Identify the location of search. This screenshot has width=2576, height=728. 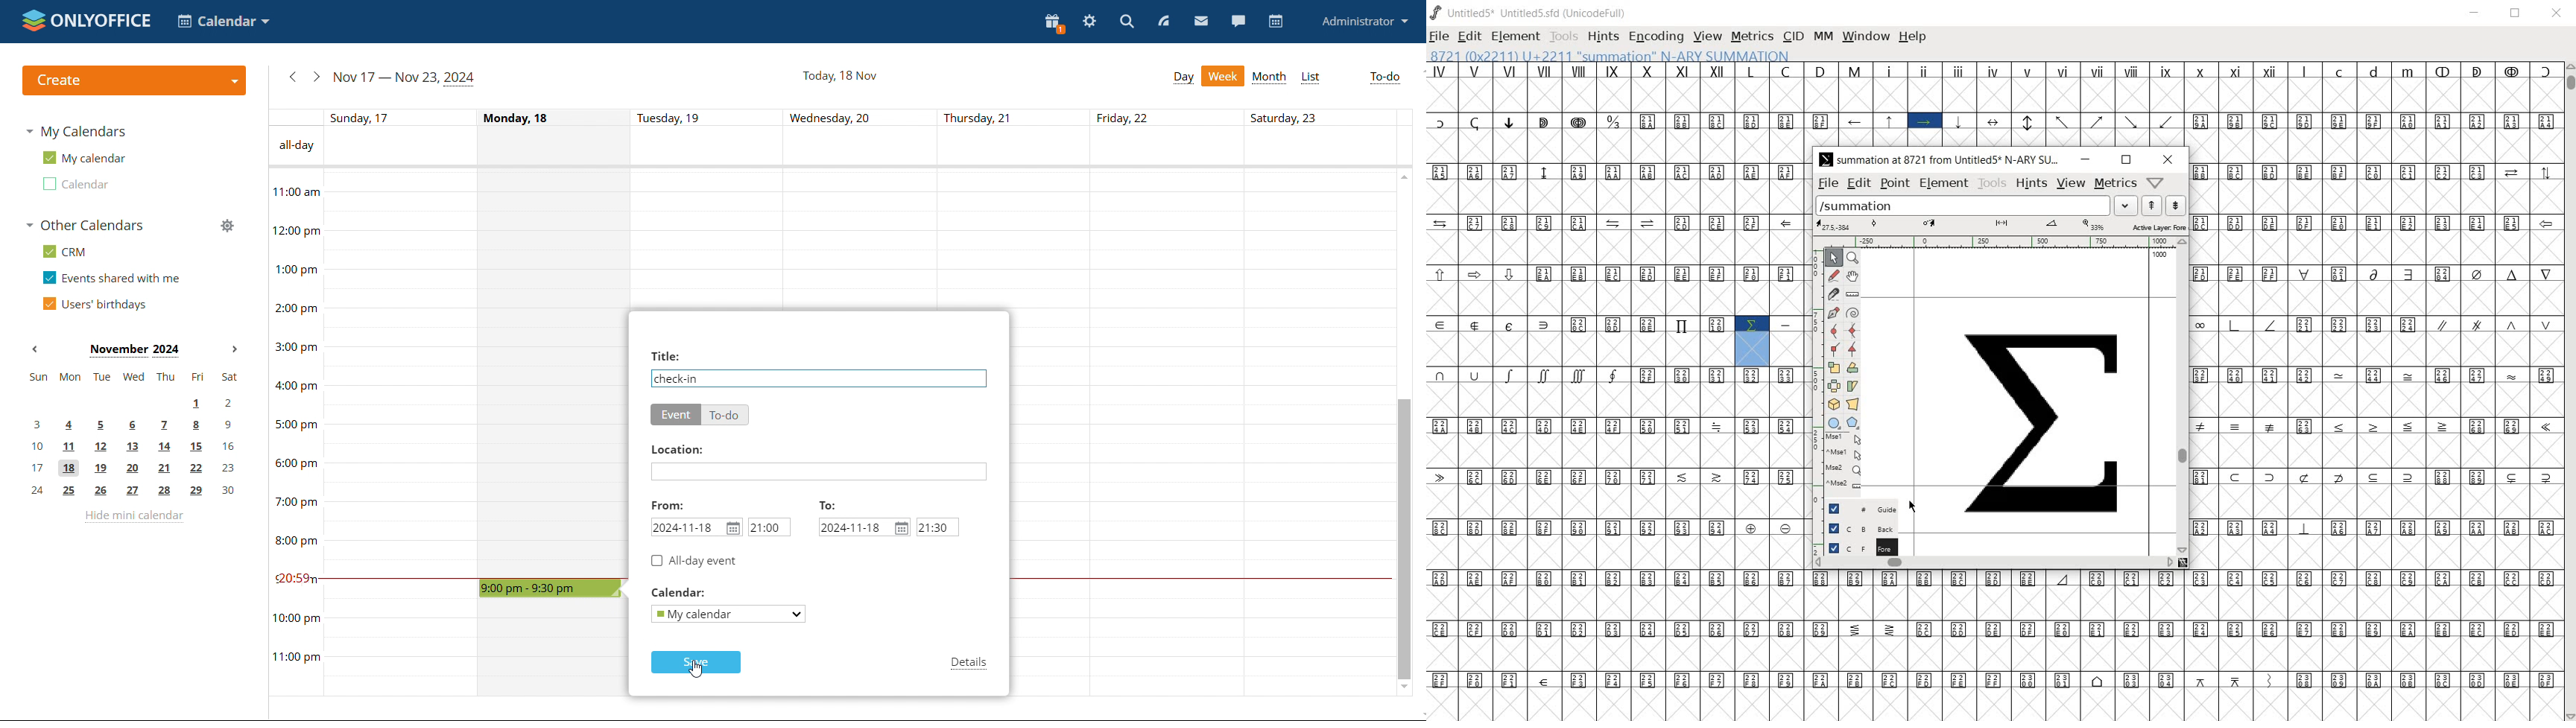
(1127, 21).